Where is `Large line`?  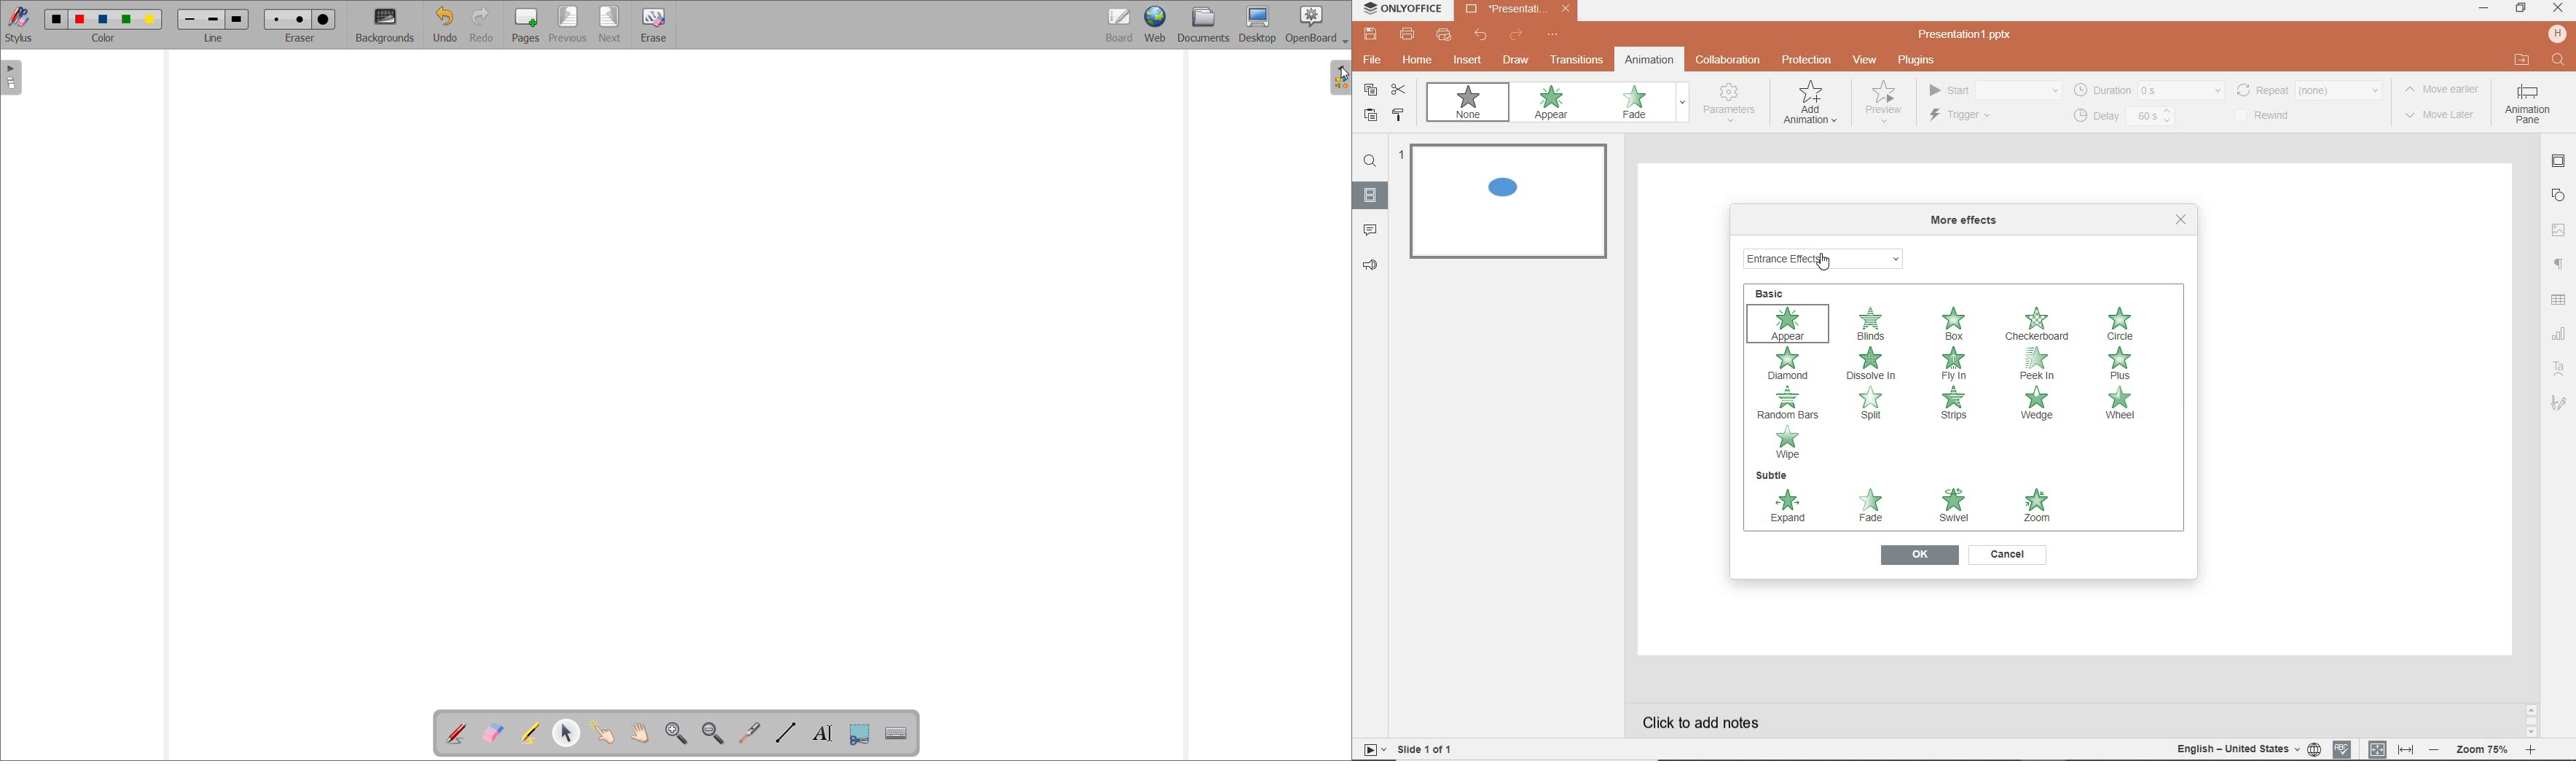 Large line is located at coordinates (238, 18).